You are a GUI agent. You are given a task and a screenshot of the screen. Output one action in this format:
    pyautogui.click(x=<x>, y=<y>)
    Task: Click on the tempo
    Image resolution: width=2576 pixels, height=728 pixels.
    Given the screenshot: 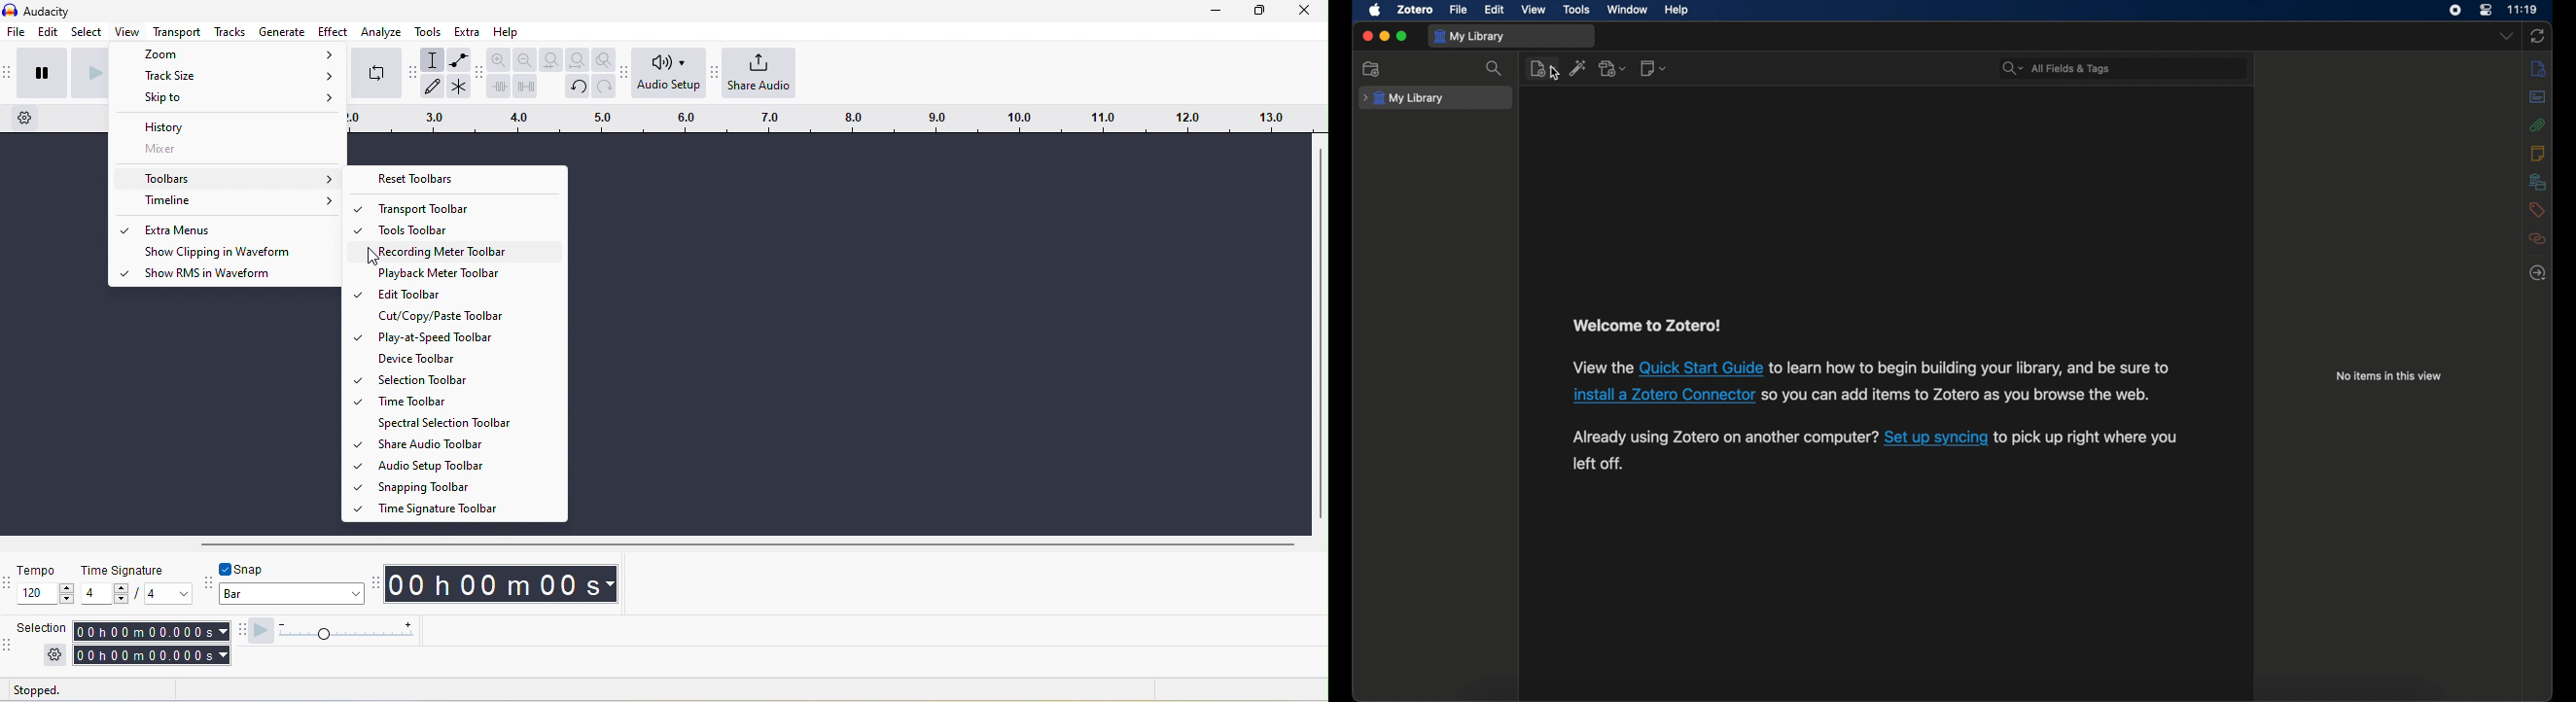 What is the action you would take?
    pyautogui.click(x=39, y=570)
    